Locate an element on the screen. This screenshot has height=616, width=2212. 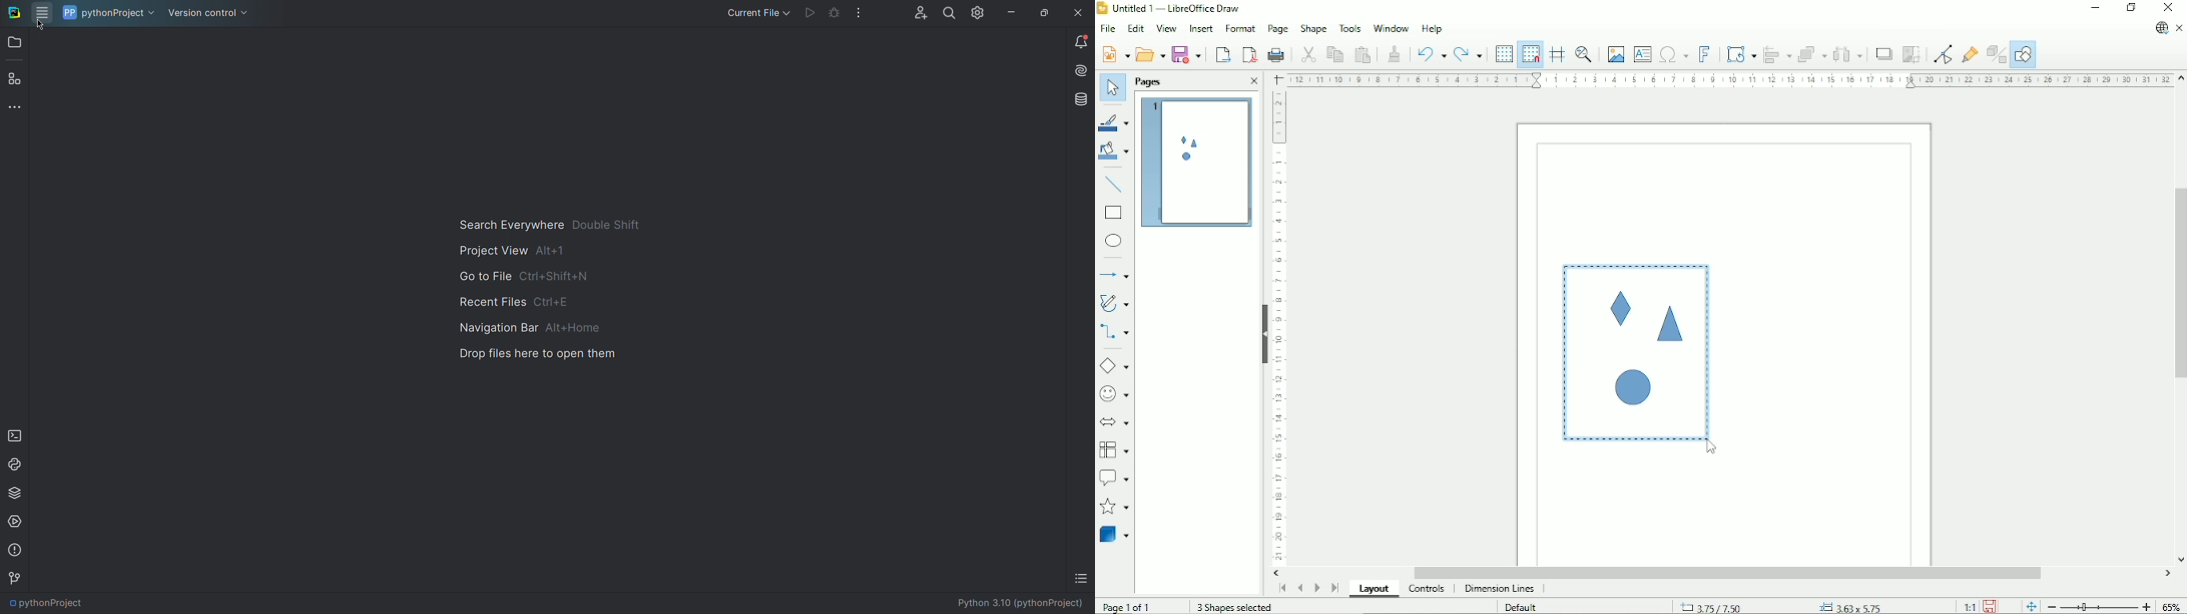
3 shapes selected is located at coordinates (1233, 607).